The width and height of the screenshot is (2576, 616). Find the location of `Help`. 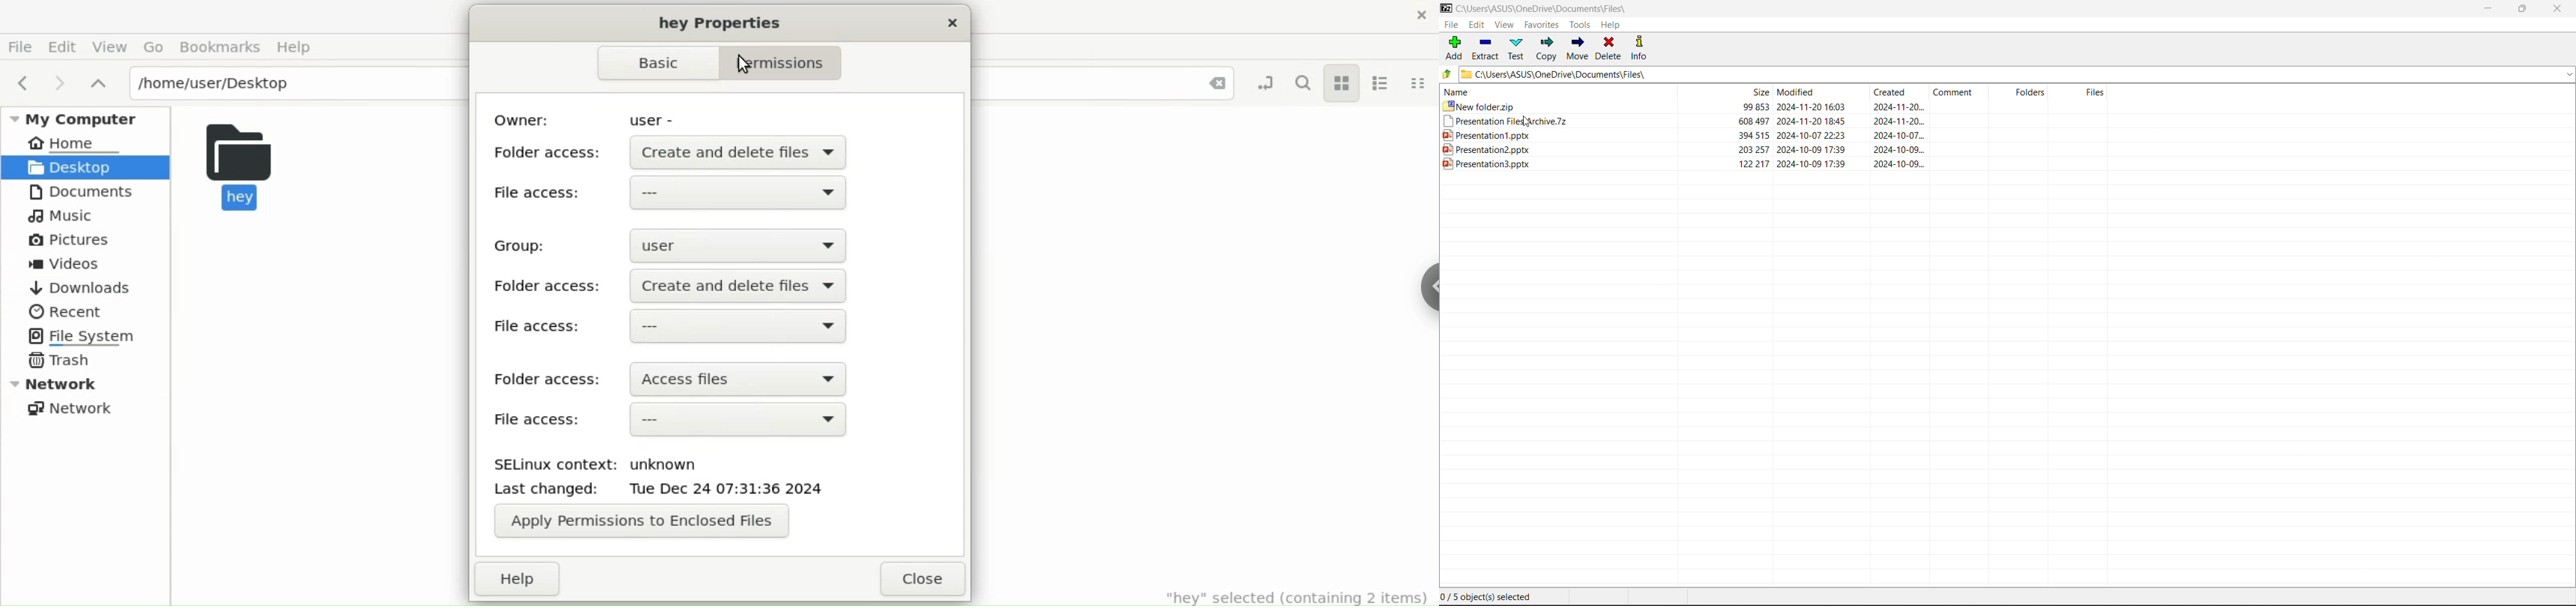

Help is located at coordinates (295, 47).